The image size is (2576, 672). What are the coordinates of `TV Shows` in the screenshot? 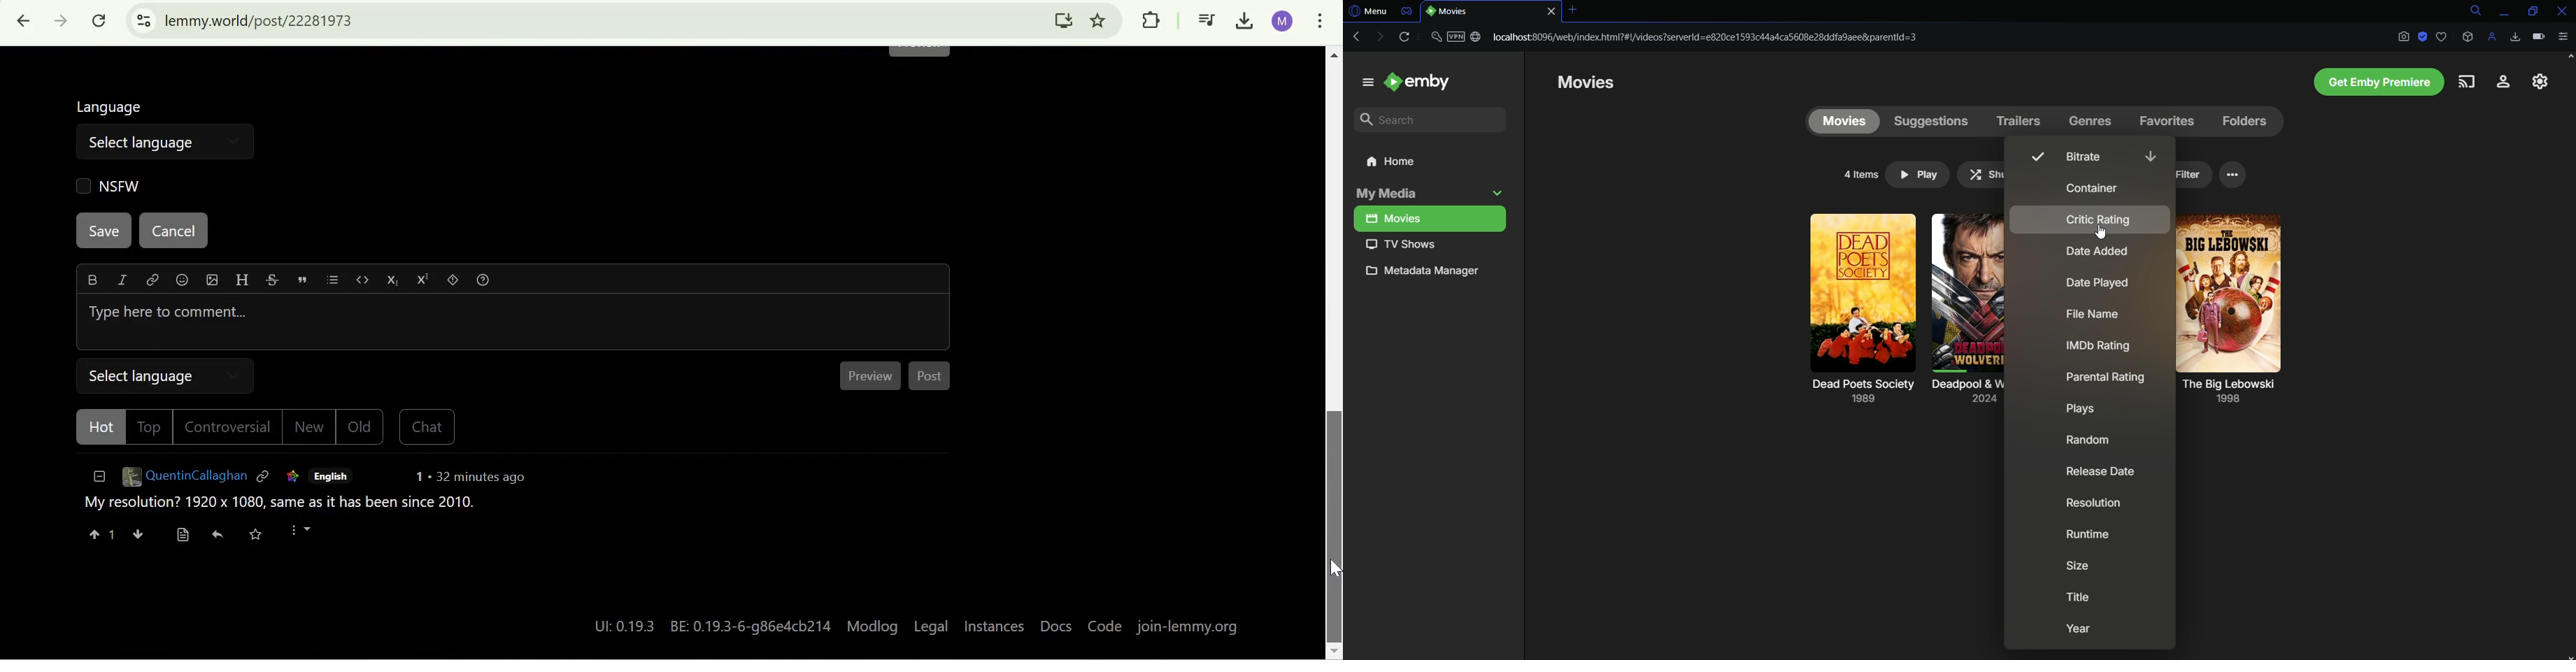 It's located at (1429, 244).